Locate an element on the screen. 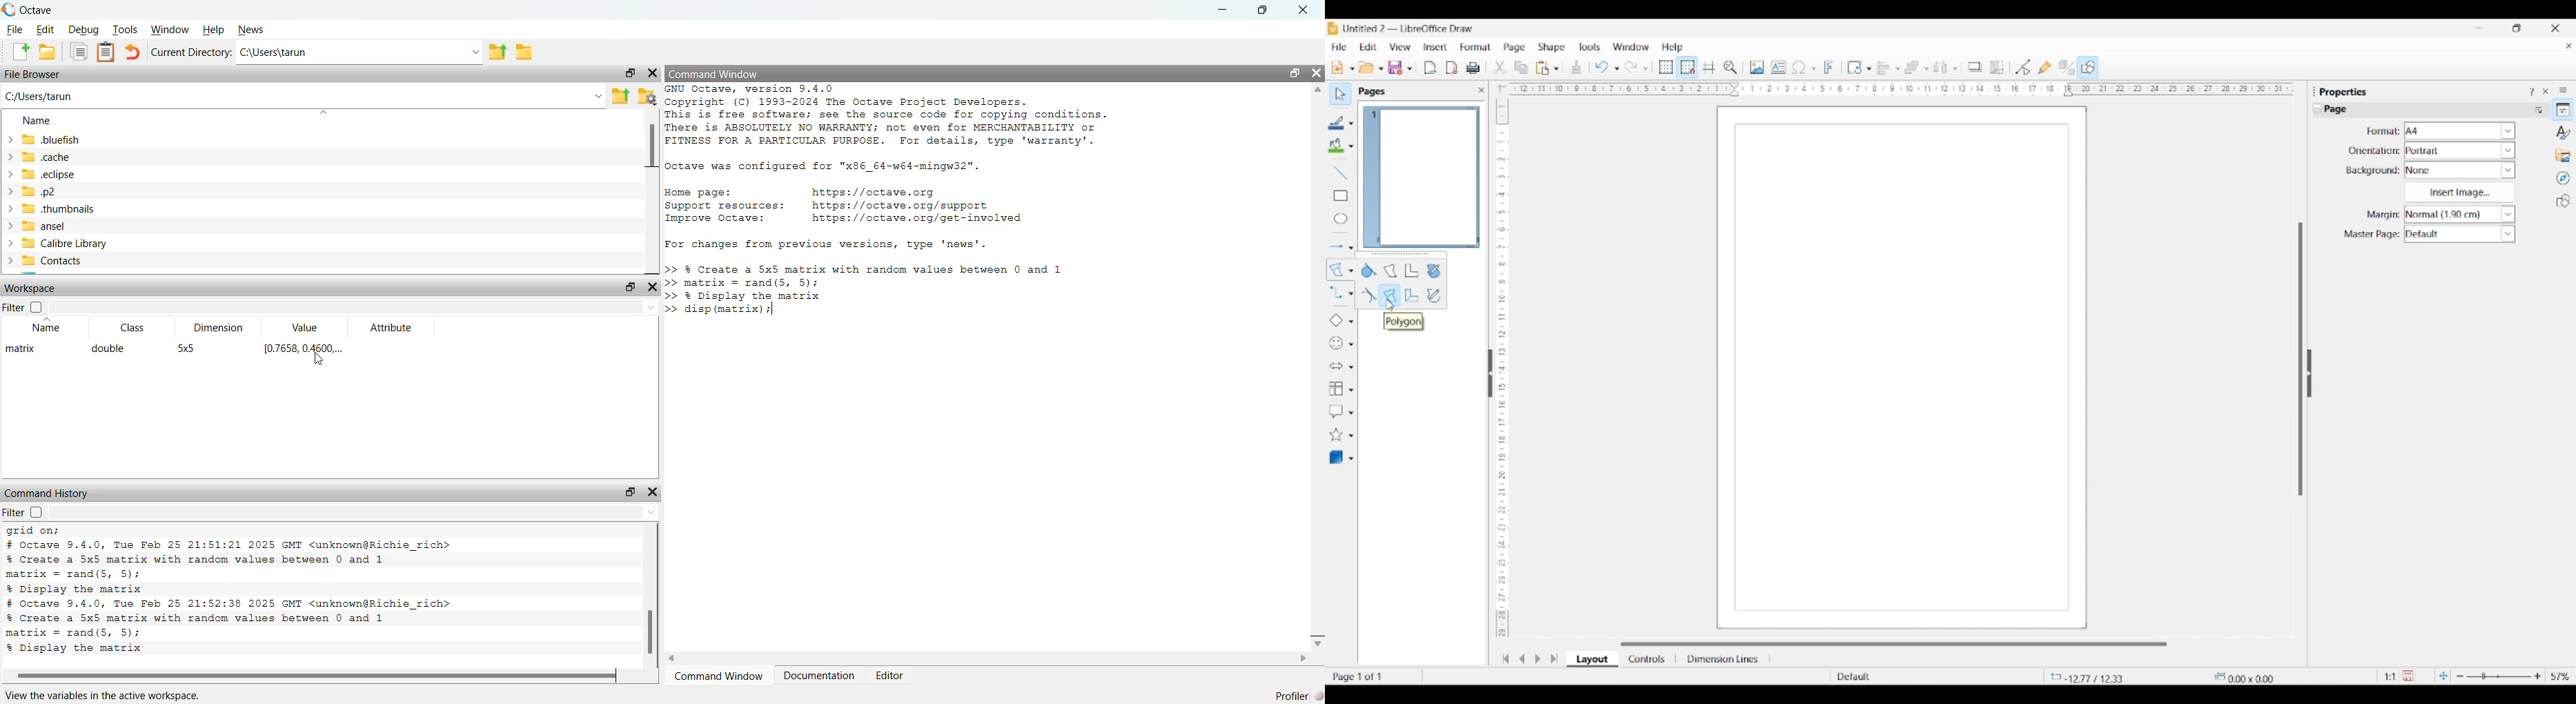 This screenshot has width=2576, height=728. Transformations option is located at coordinates (1868, 68).